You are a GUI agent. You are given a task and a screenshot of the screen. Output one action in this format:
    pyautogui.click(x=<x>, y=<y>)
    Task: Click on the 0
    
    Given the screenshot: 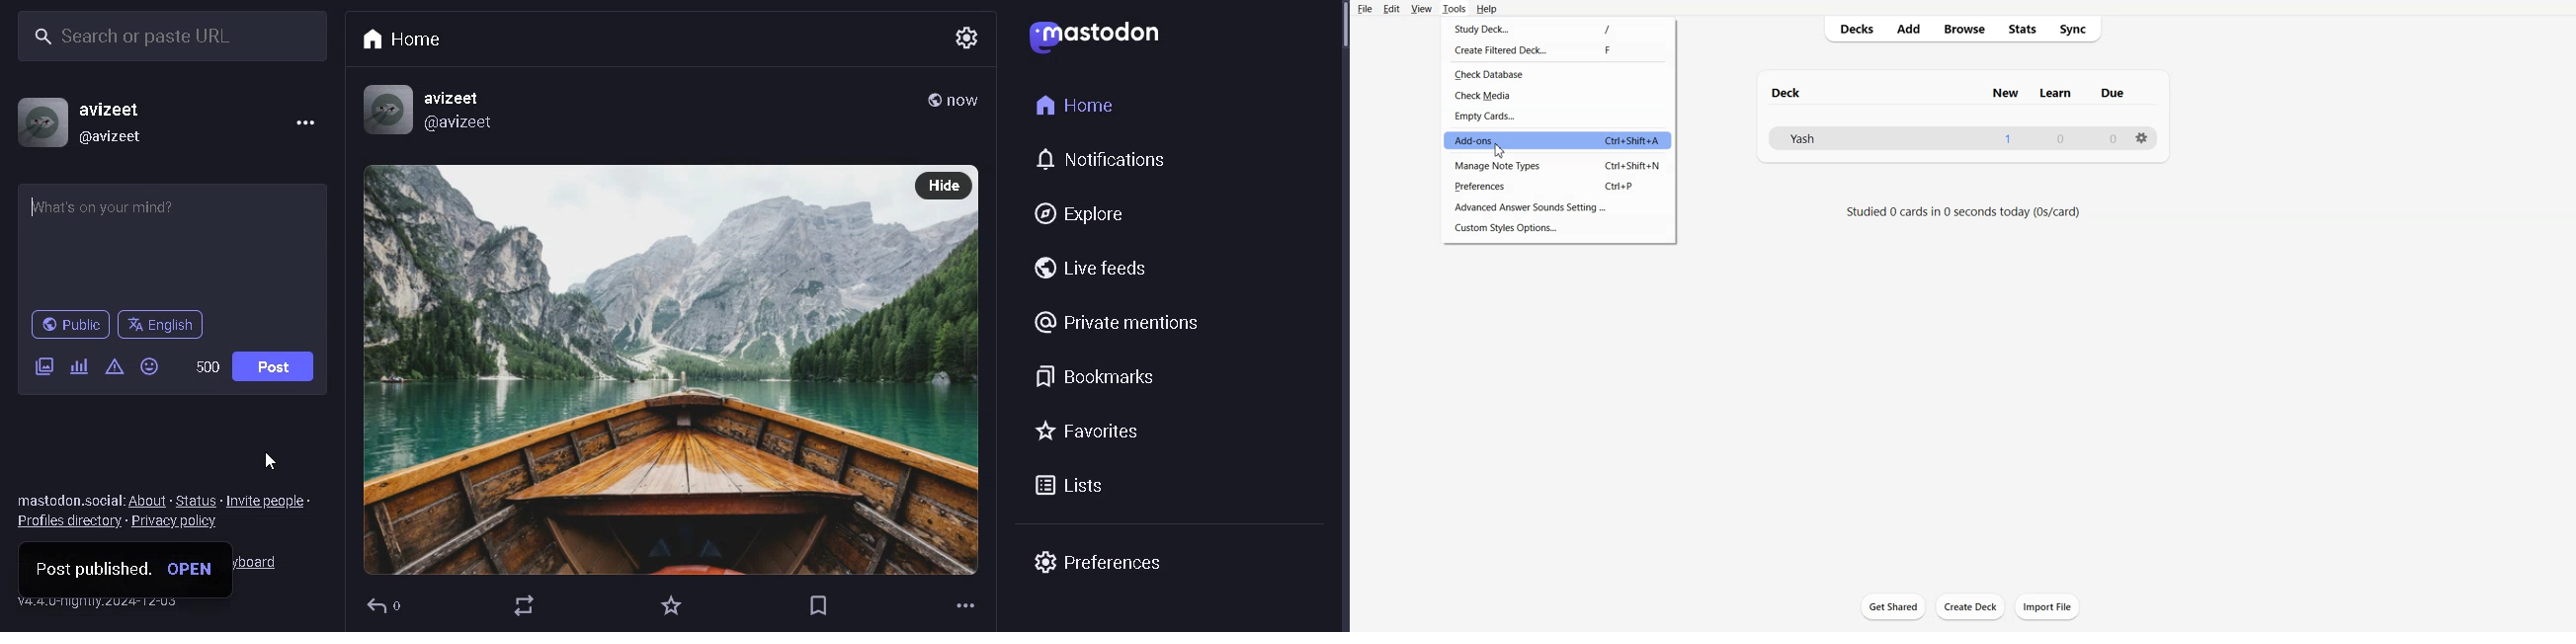 What is the action you would take?
    pyautogui.click(x=2115, y=138)
    